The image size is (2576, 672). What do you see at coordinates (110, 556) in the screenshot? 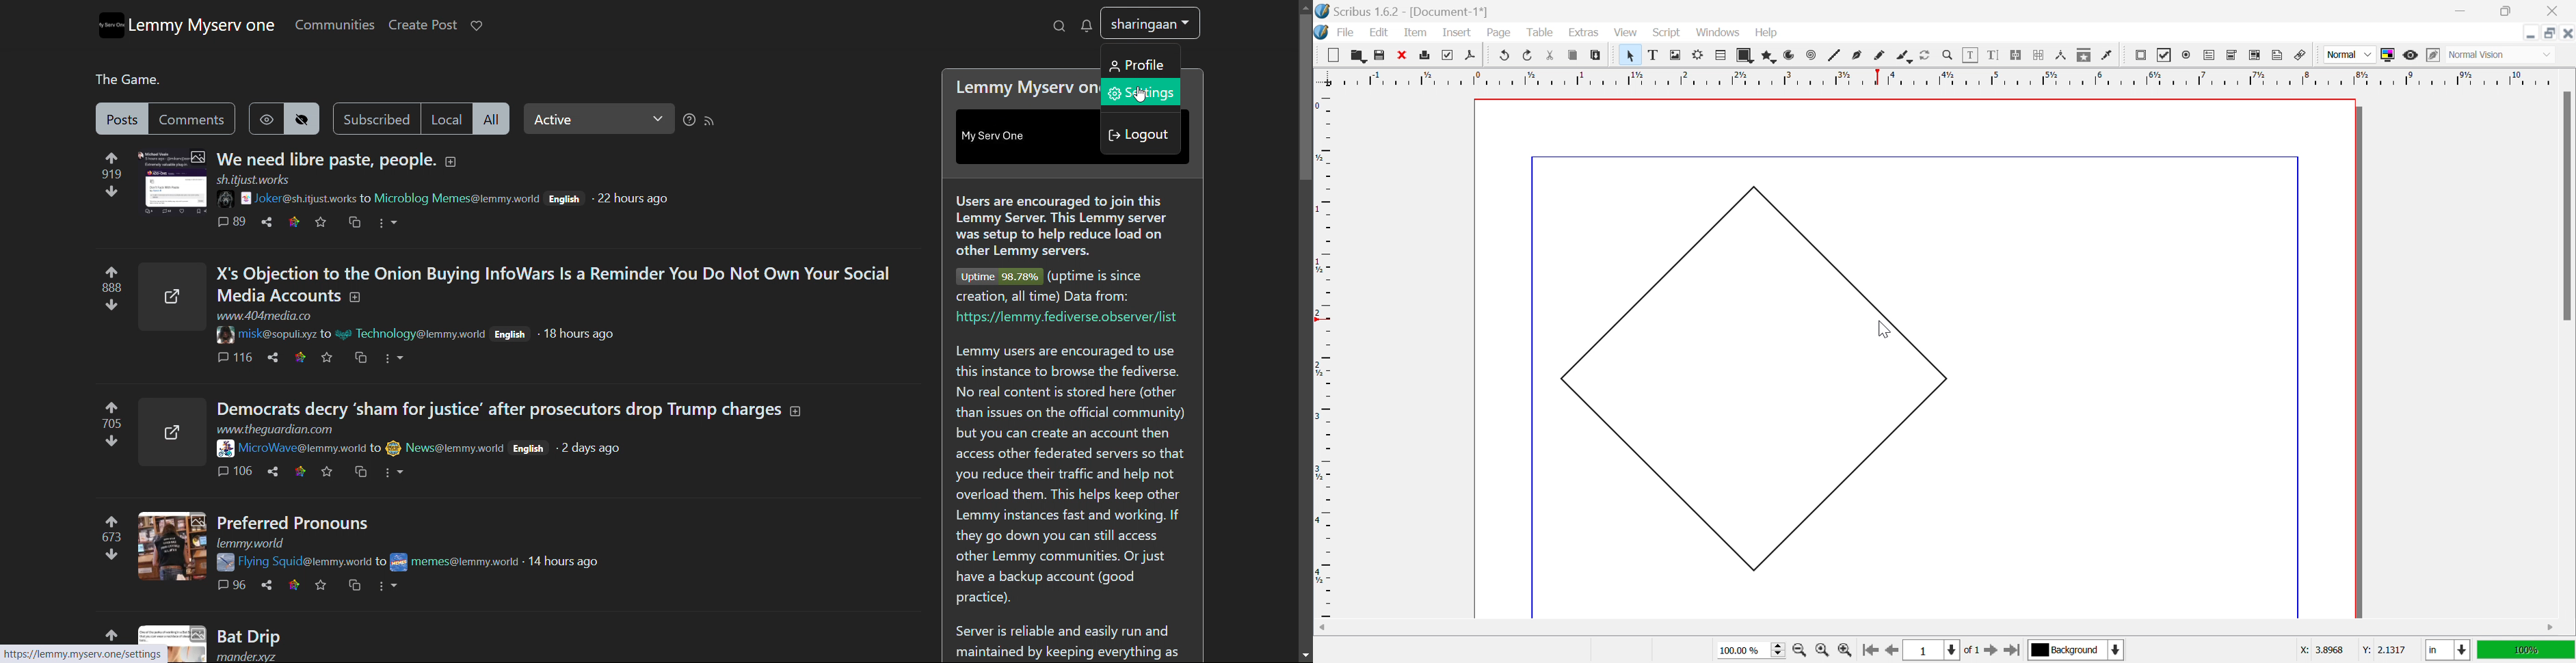
I see ` downvotes` at bounding box center [110, 556].